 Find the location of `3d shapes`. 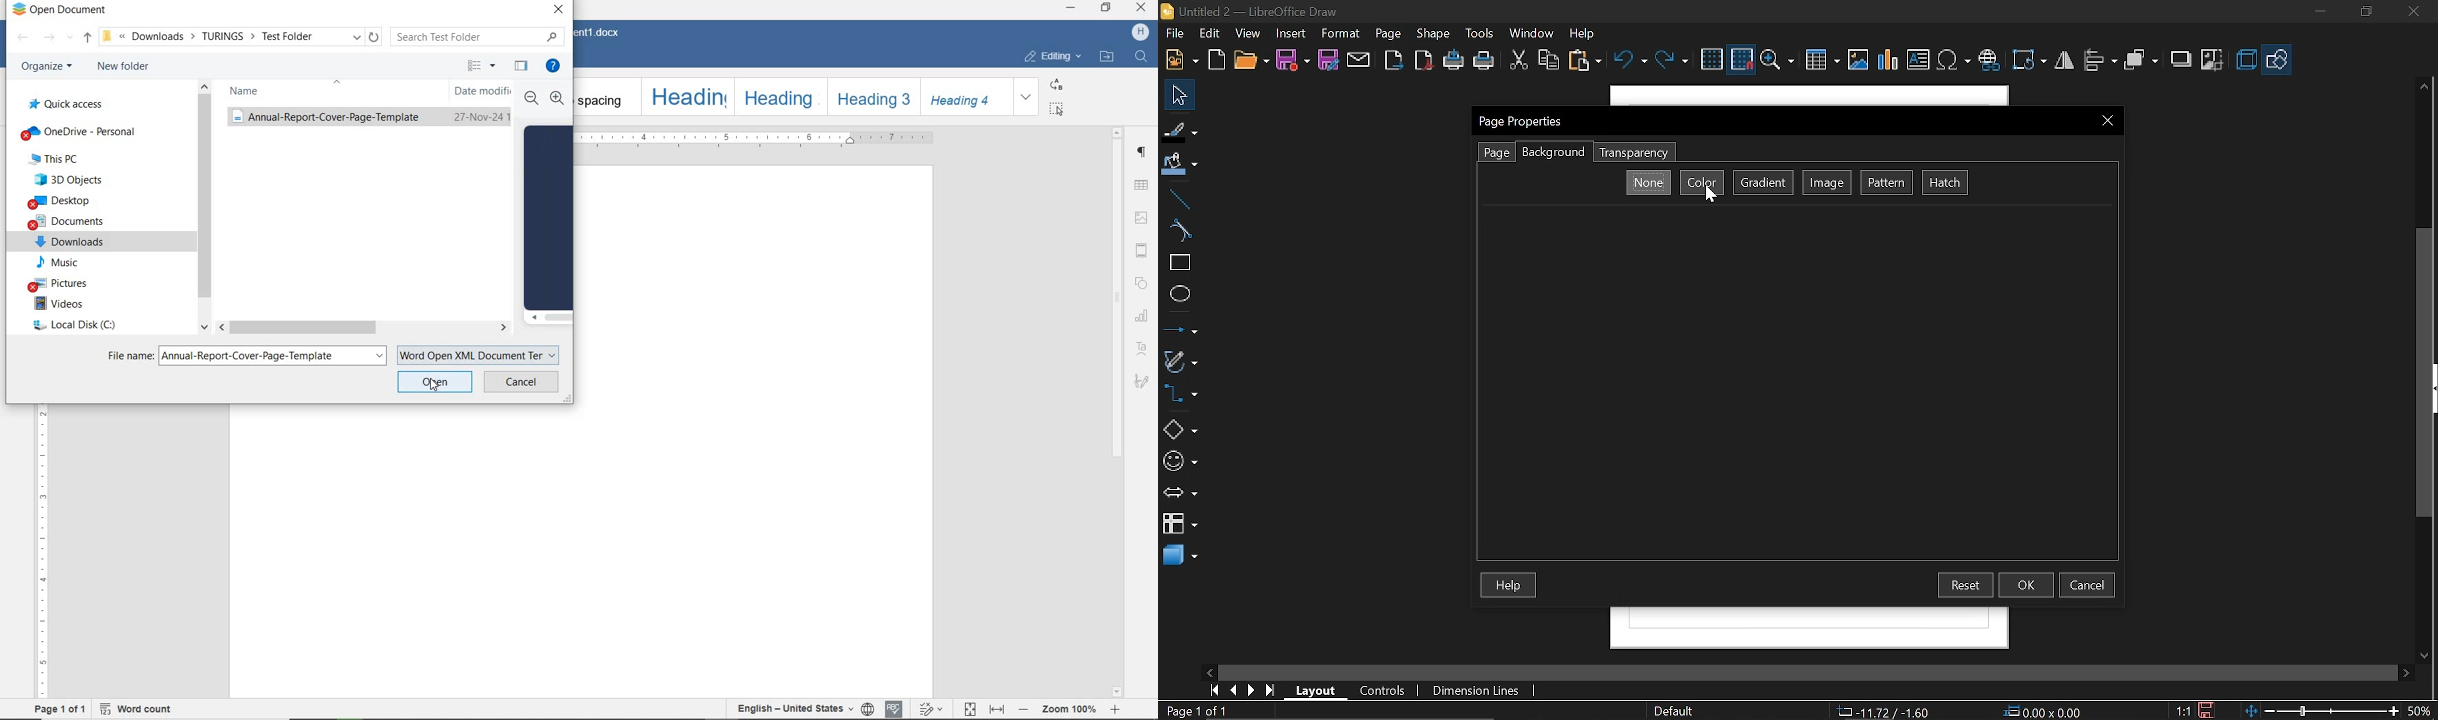

3d shapes is located at coordinates (1180, 556).